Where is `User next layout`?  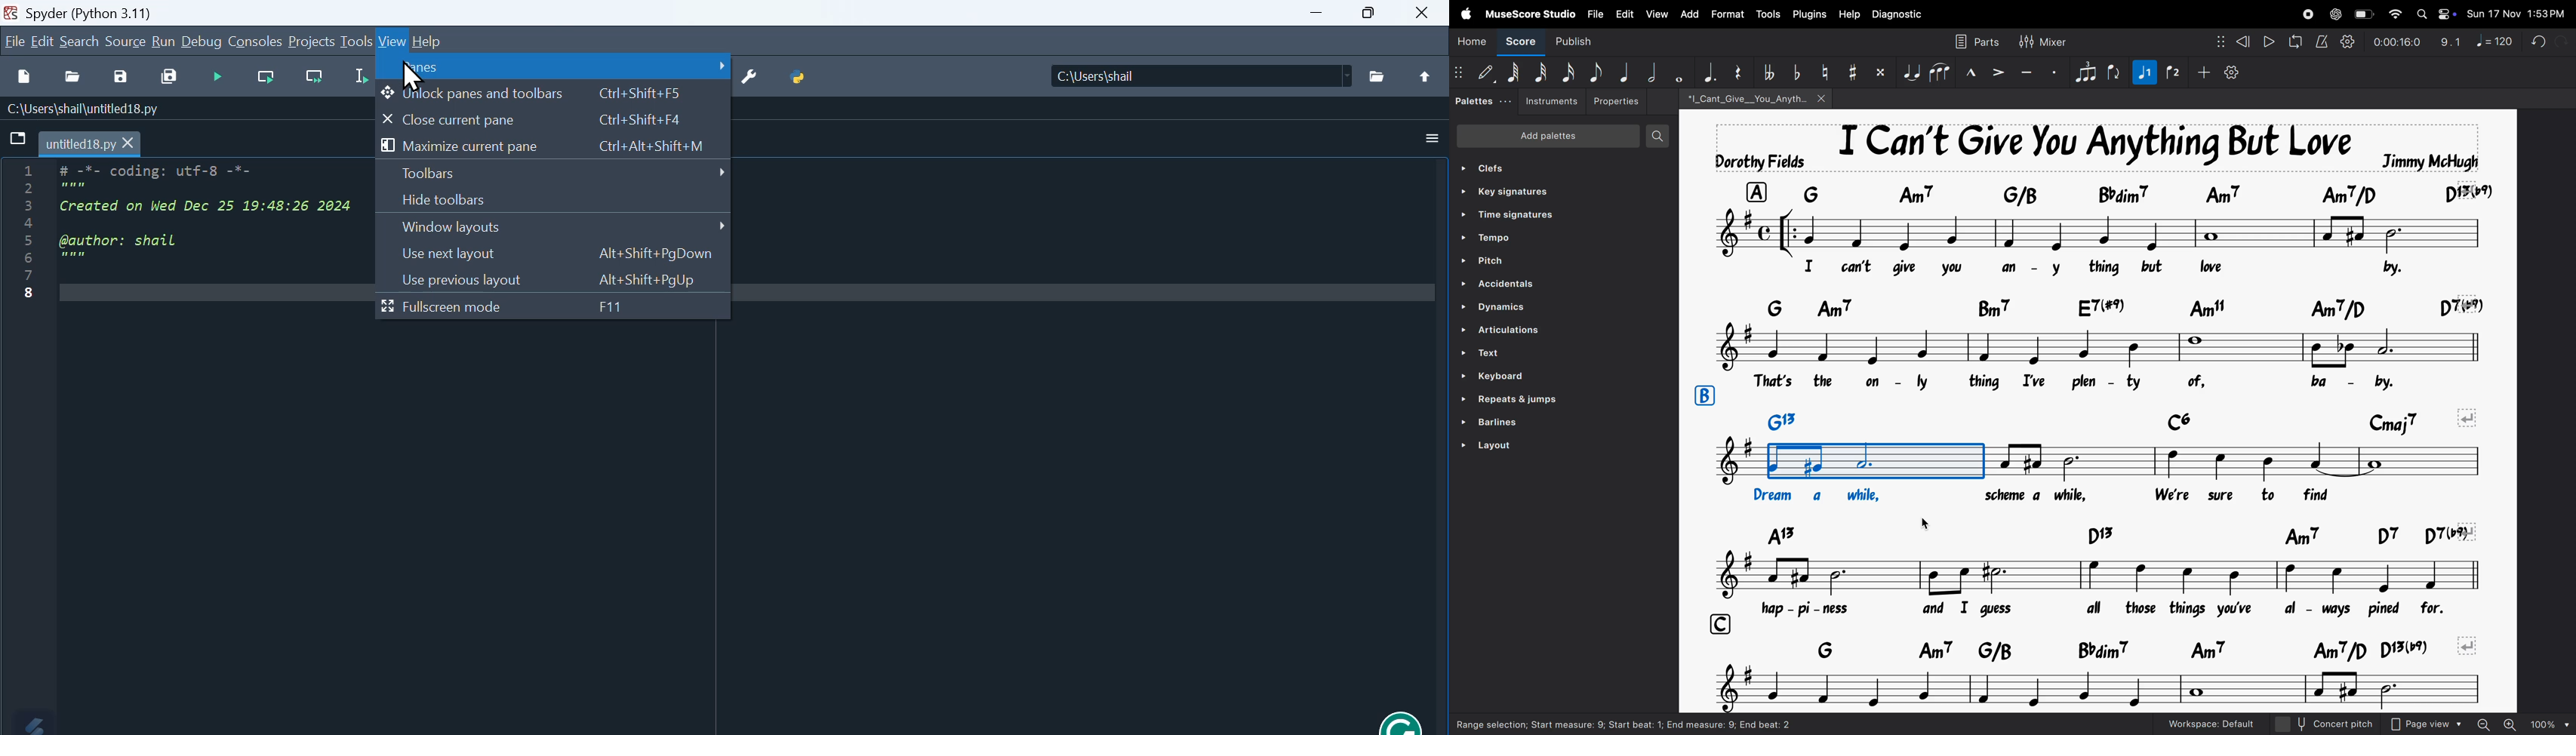
User next layout is located at coordinates (561, 257).